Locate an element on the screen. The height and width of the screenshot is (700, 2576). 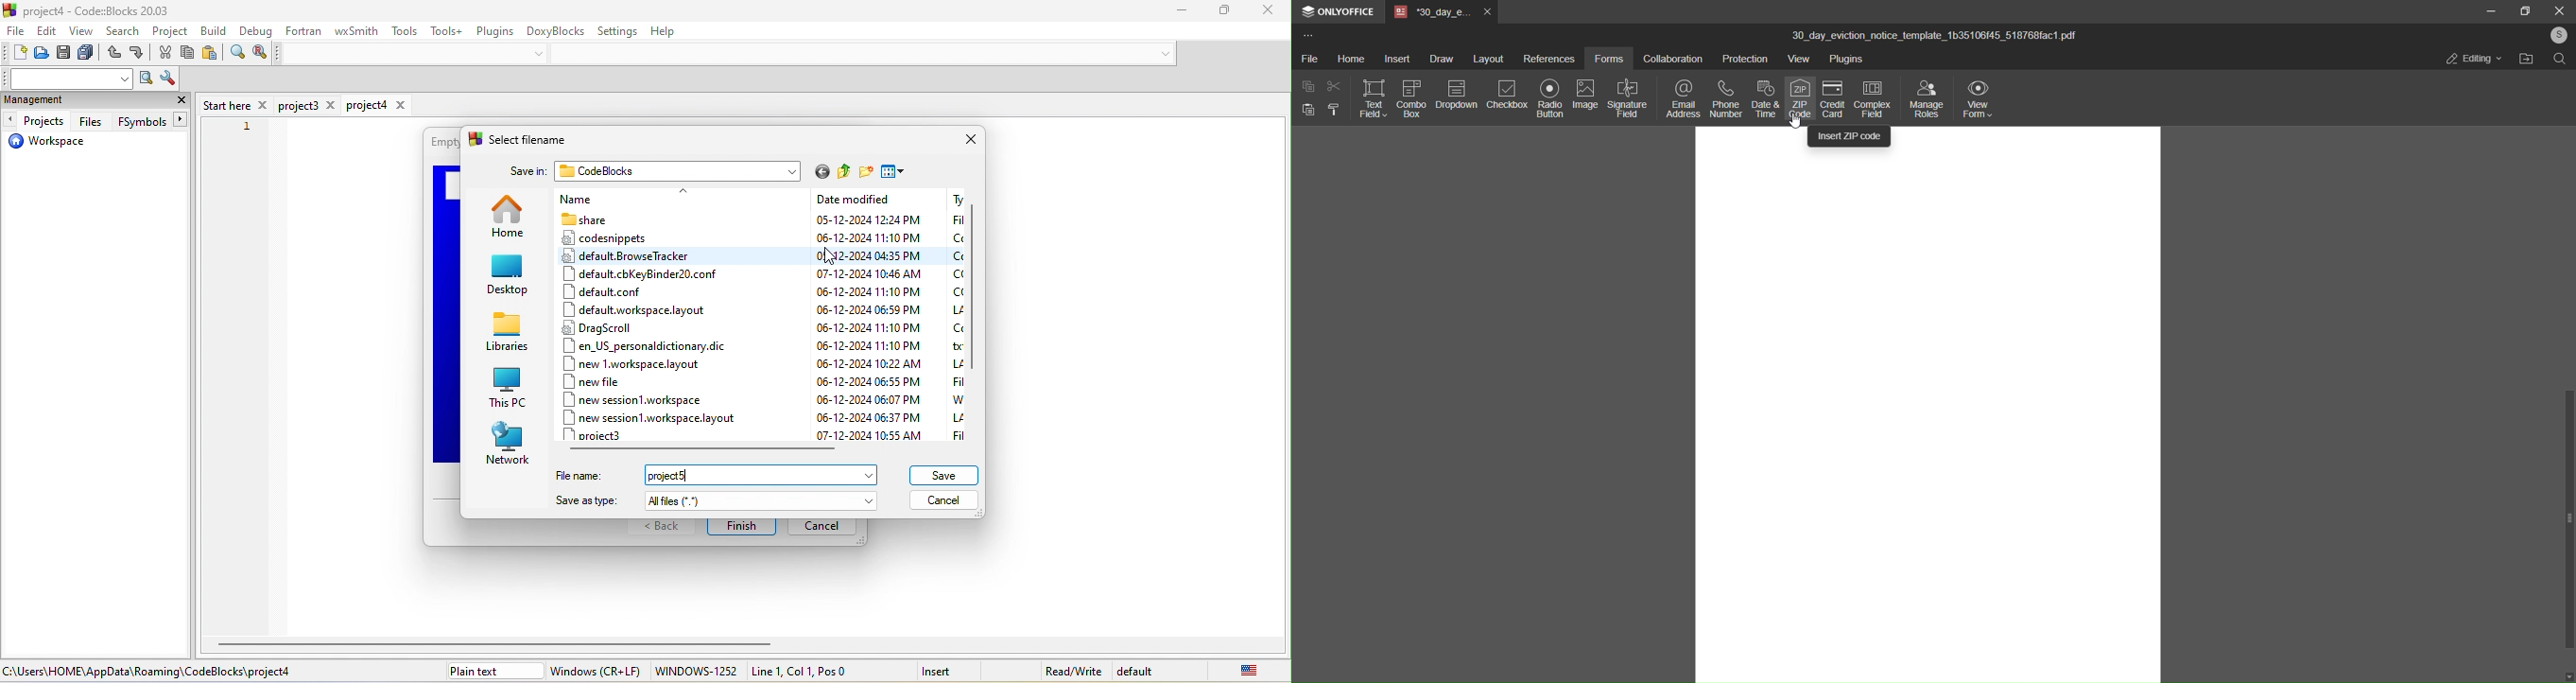
save is located at coordinates (943, 475).